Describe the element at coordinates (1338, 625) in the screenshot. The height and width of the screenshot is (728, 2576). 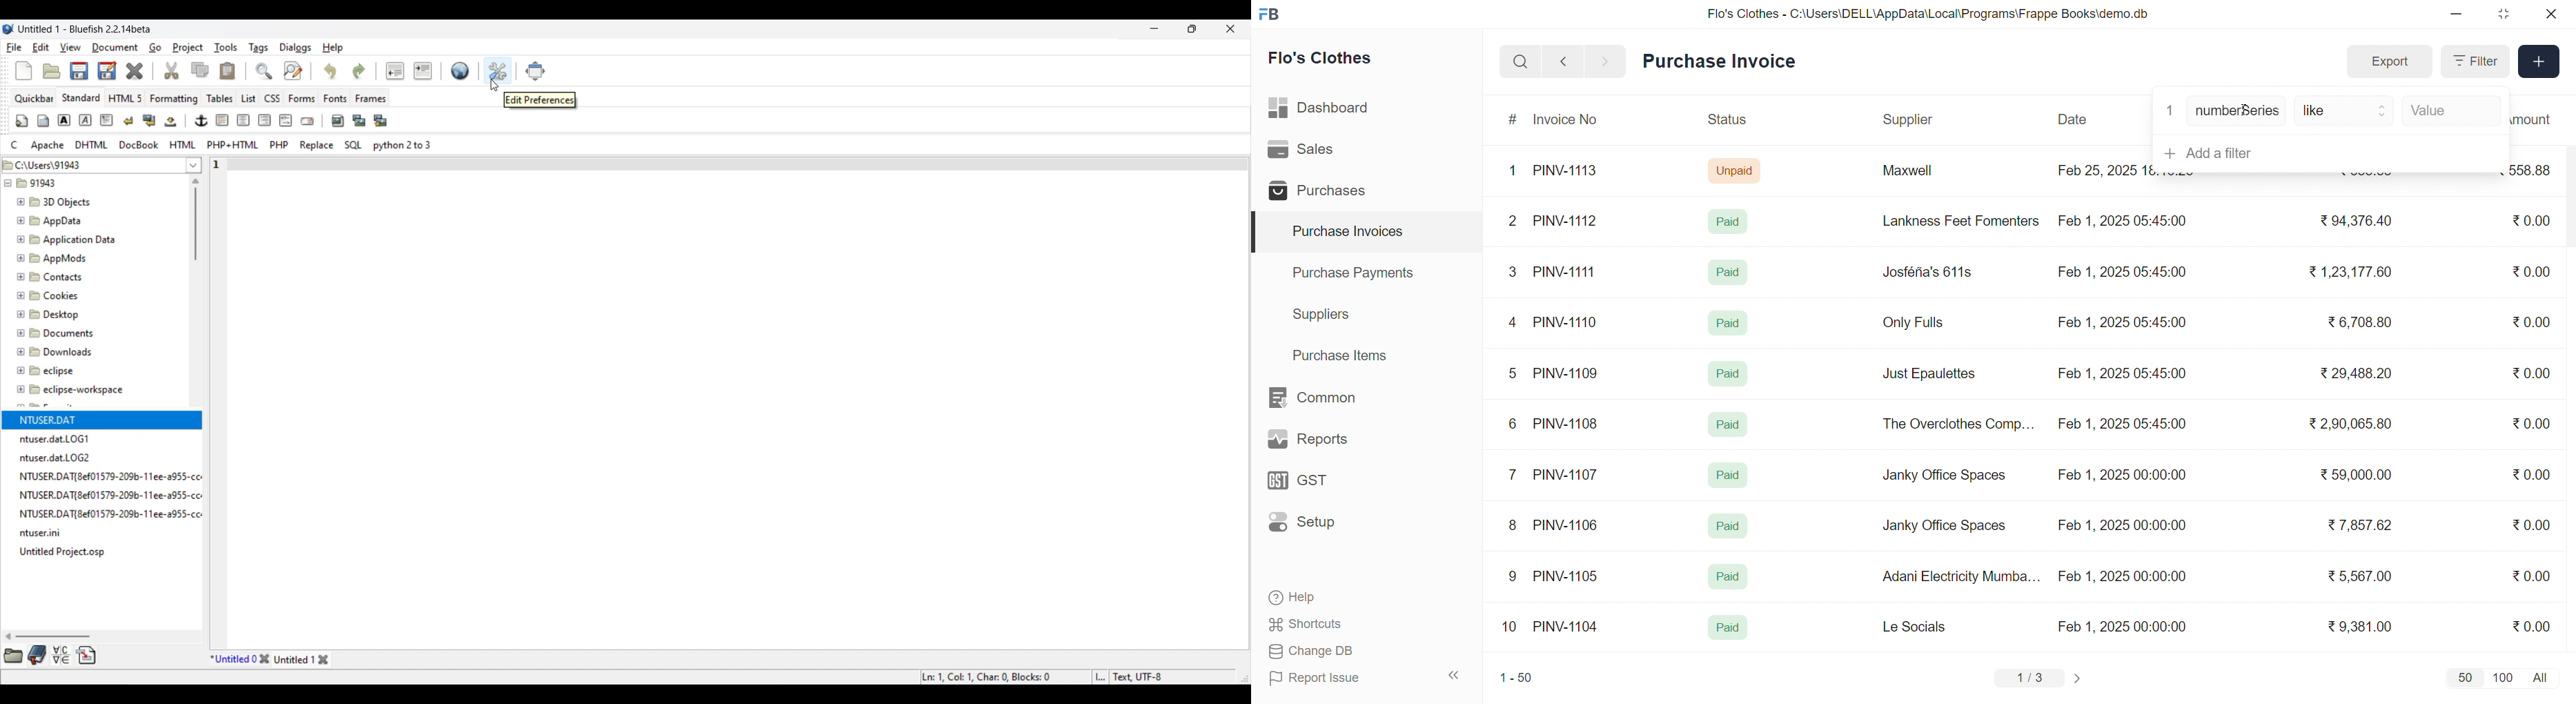
I see `Shortcuts` at that location.